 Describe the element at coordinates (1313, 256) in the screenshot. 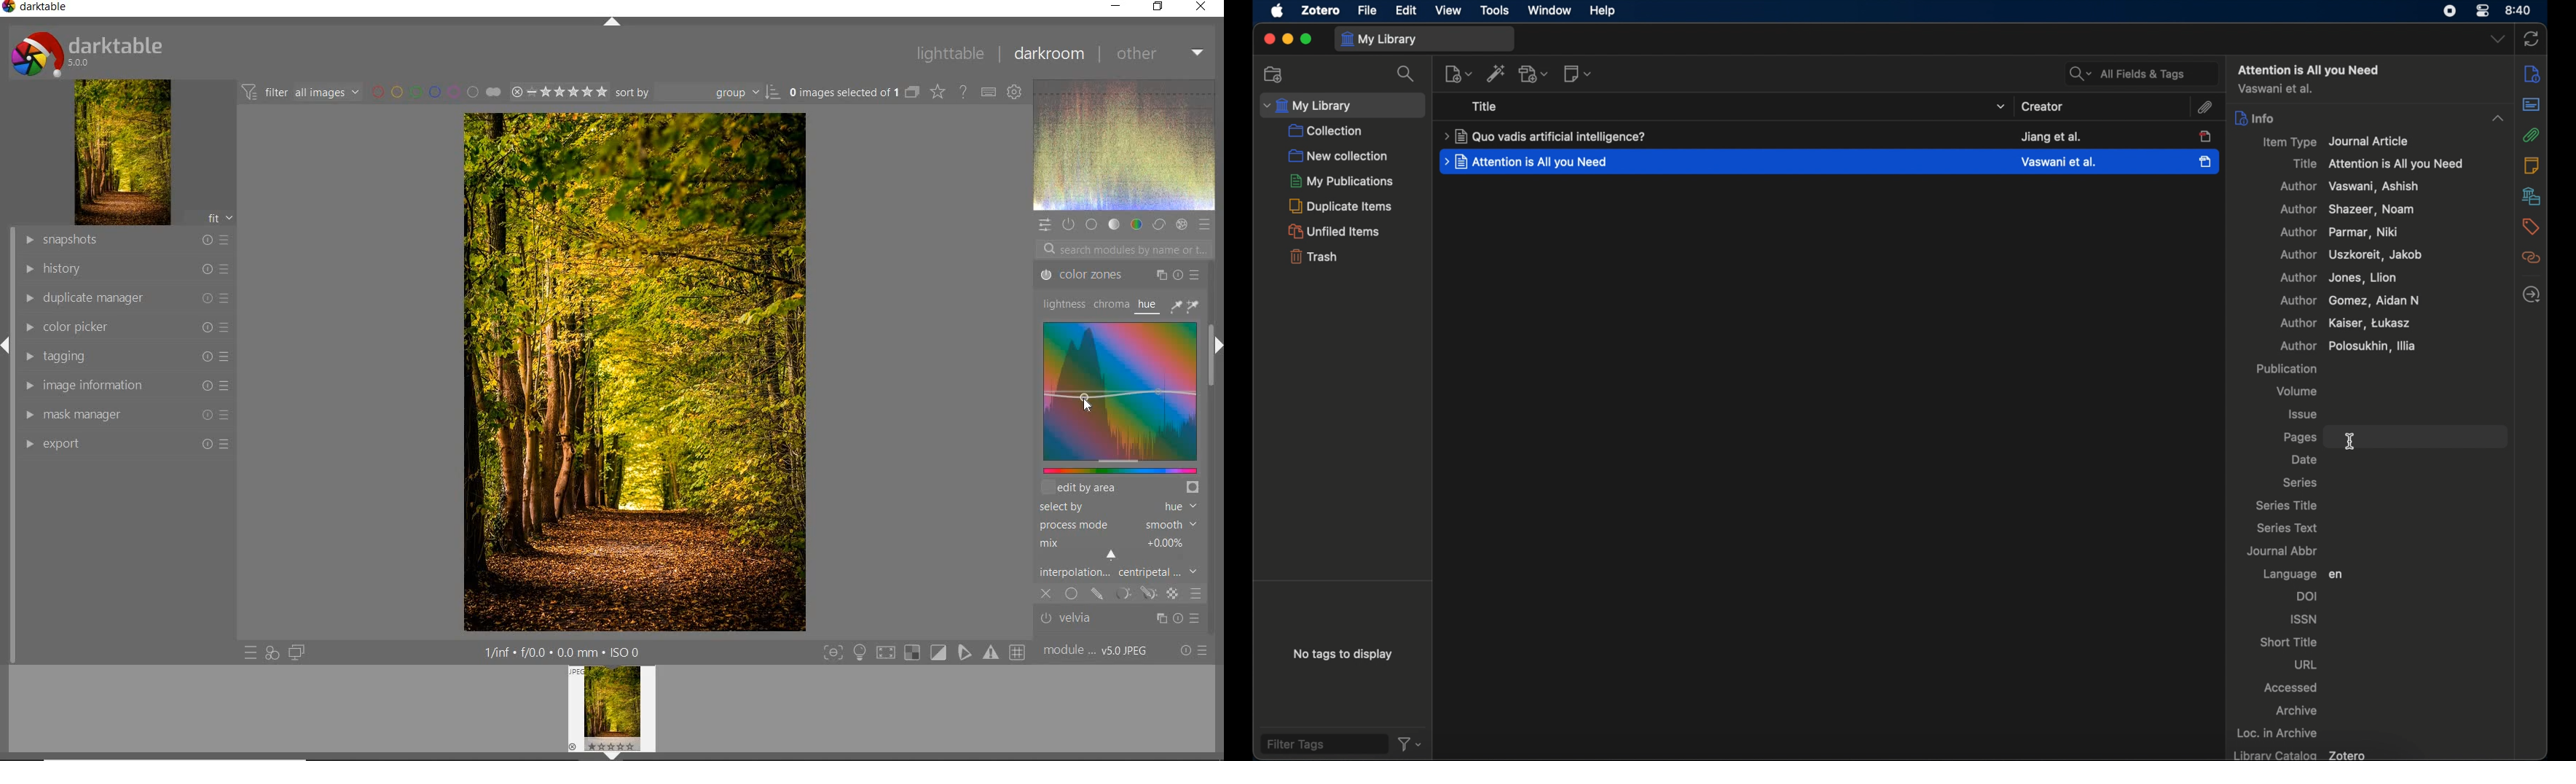

I see `trash` at that location.